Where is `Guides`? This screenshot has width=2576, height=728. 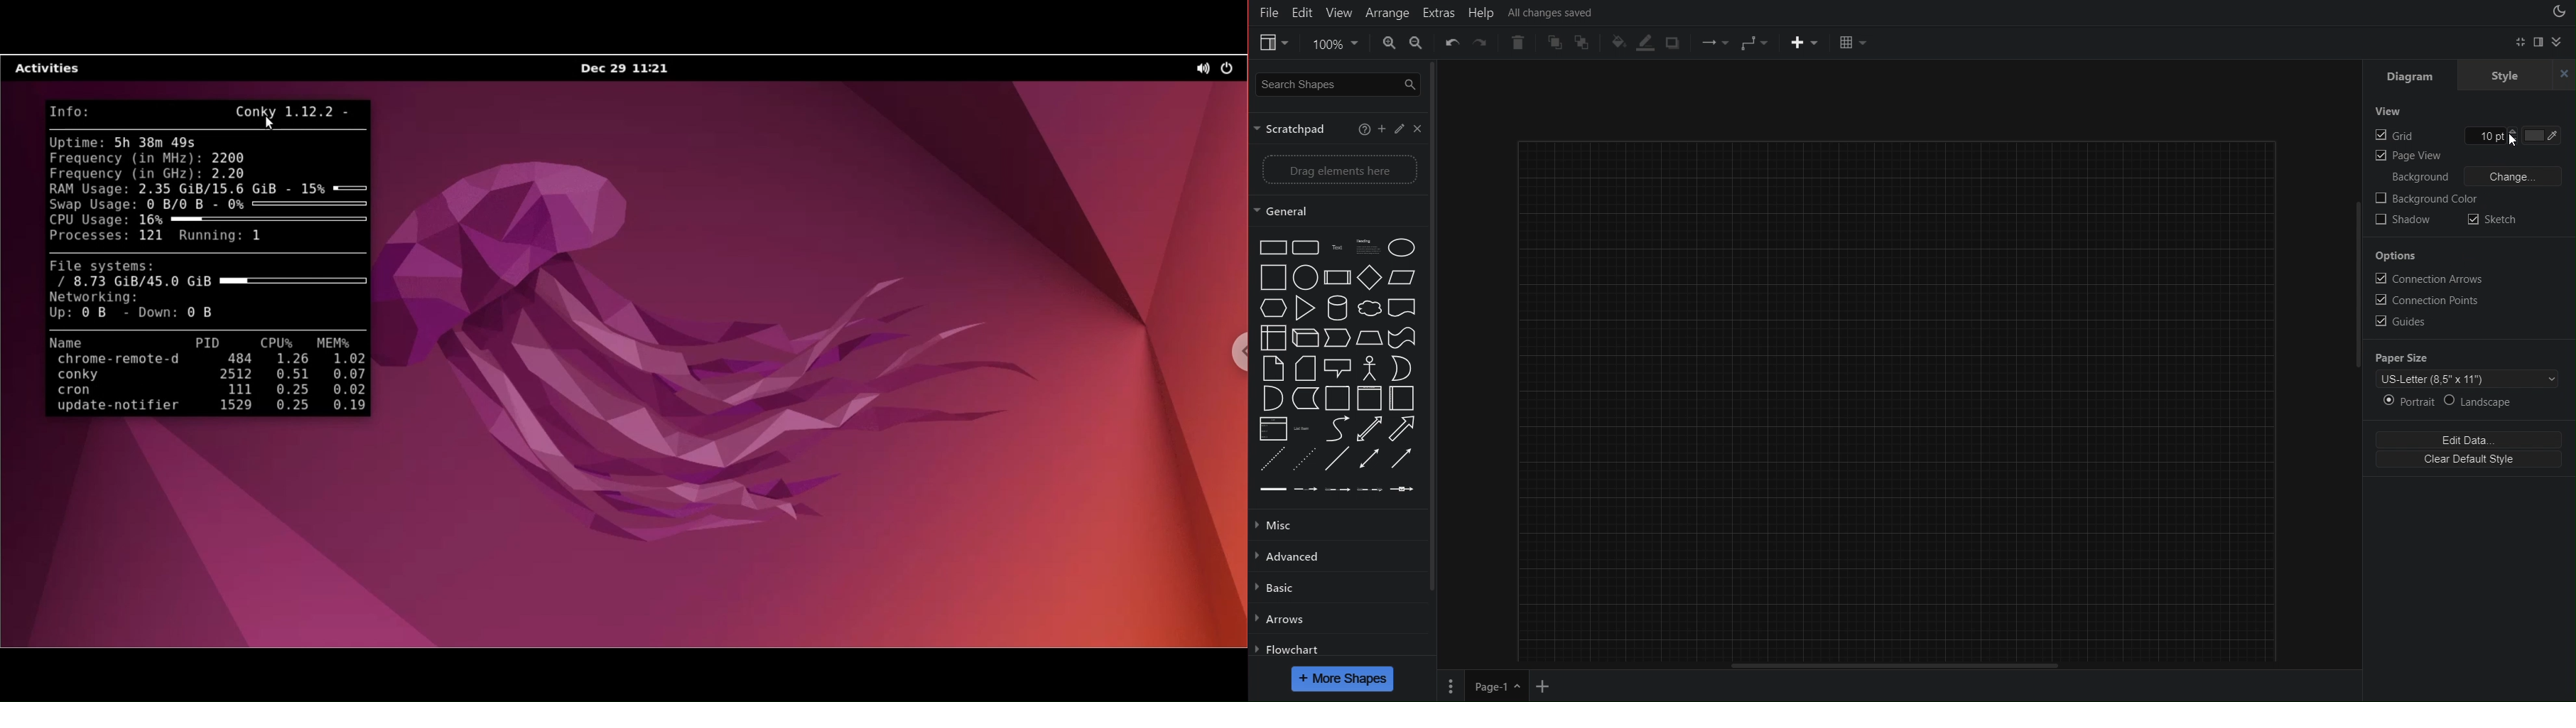
Guides is located at coordinates (2398, 321).